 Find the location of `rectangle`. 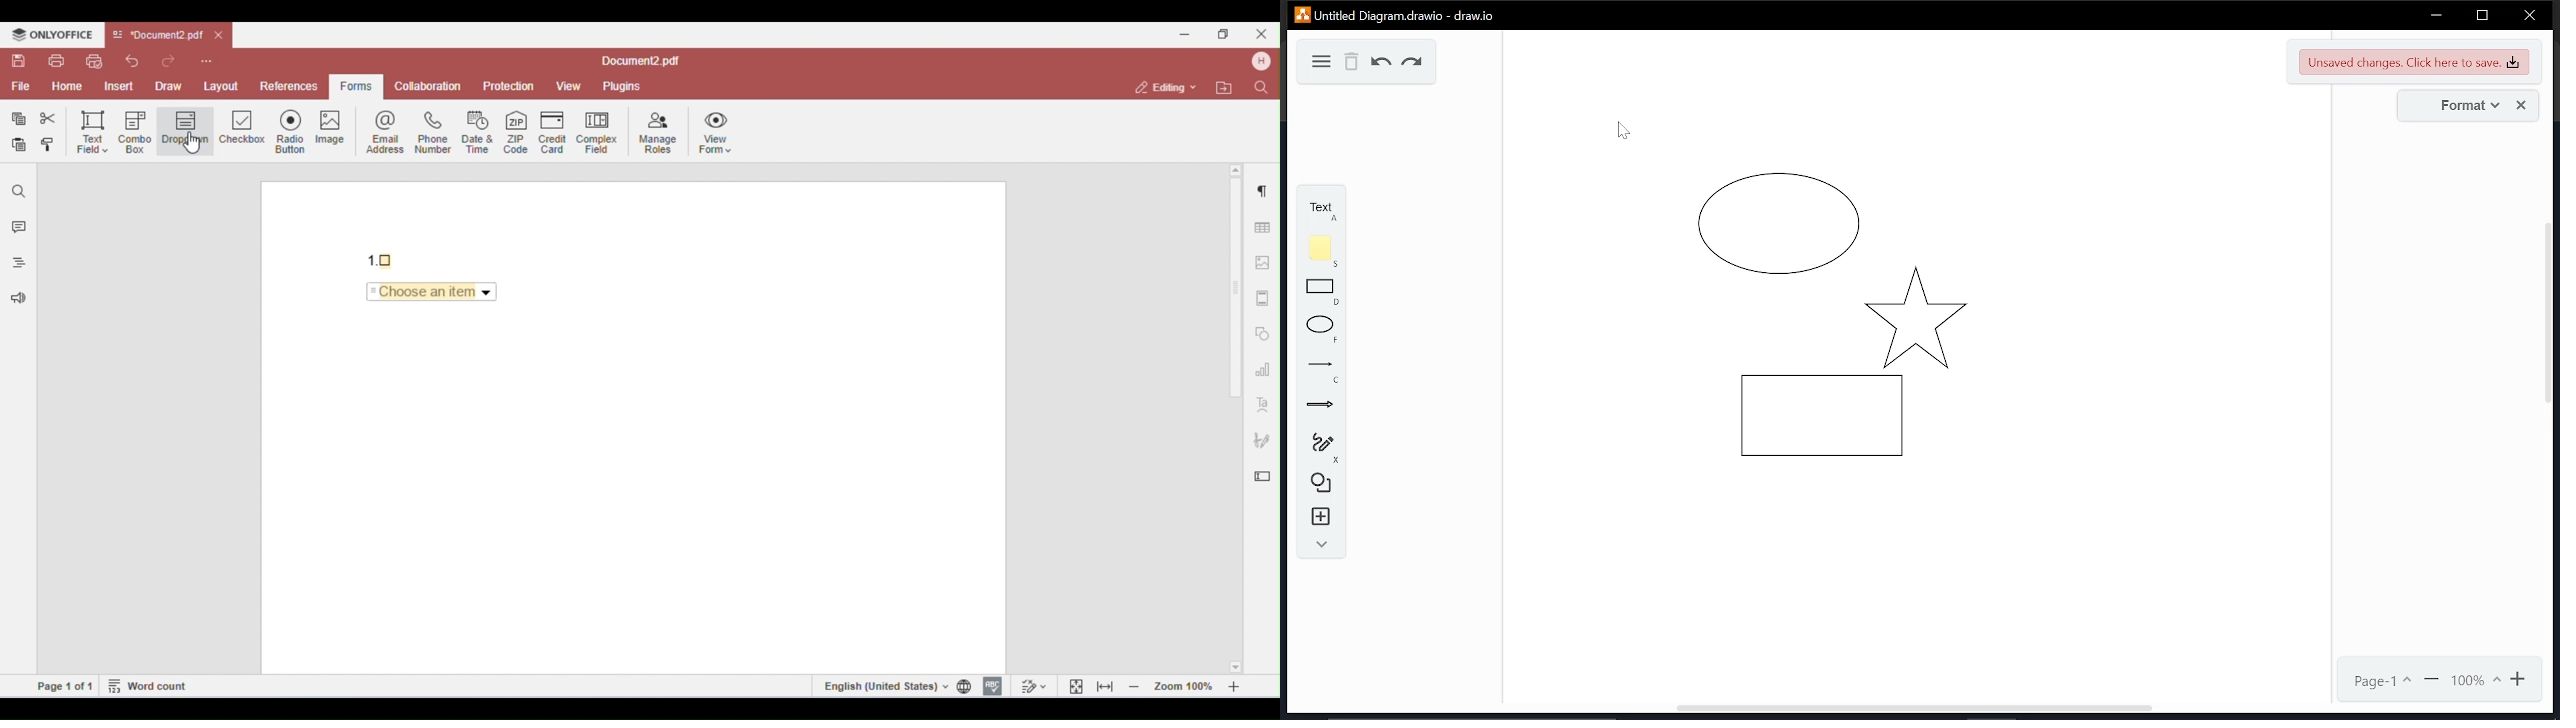

rectangle is located at coordinates (1321, 292).